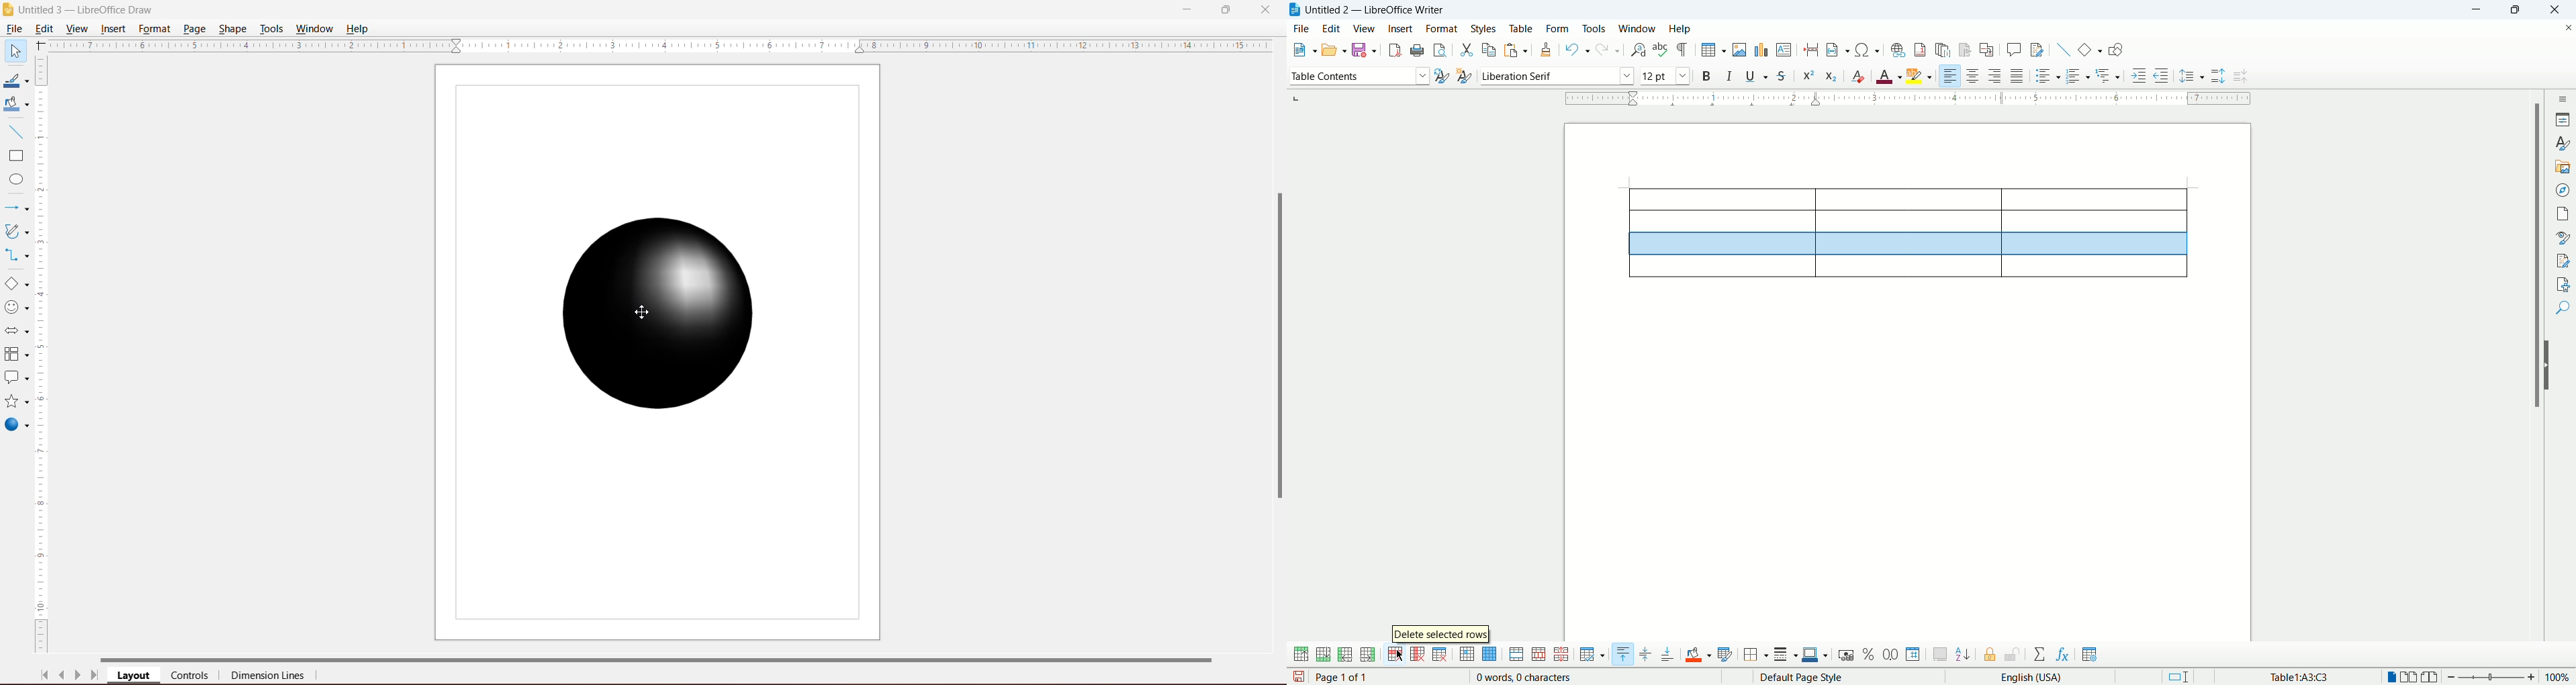  I want to click on Controls, so click(194, 676).